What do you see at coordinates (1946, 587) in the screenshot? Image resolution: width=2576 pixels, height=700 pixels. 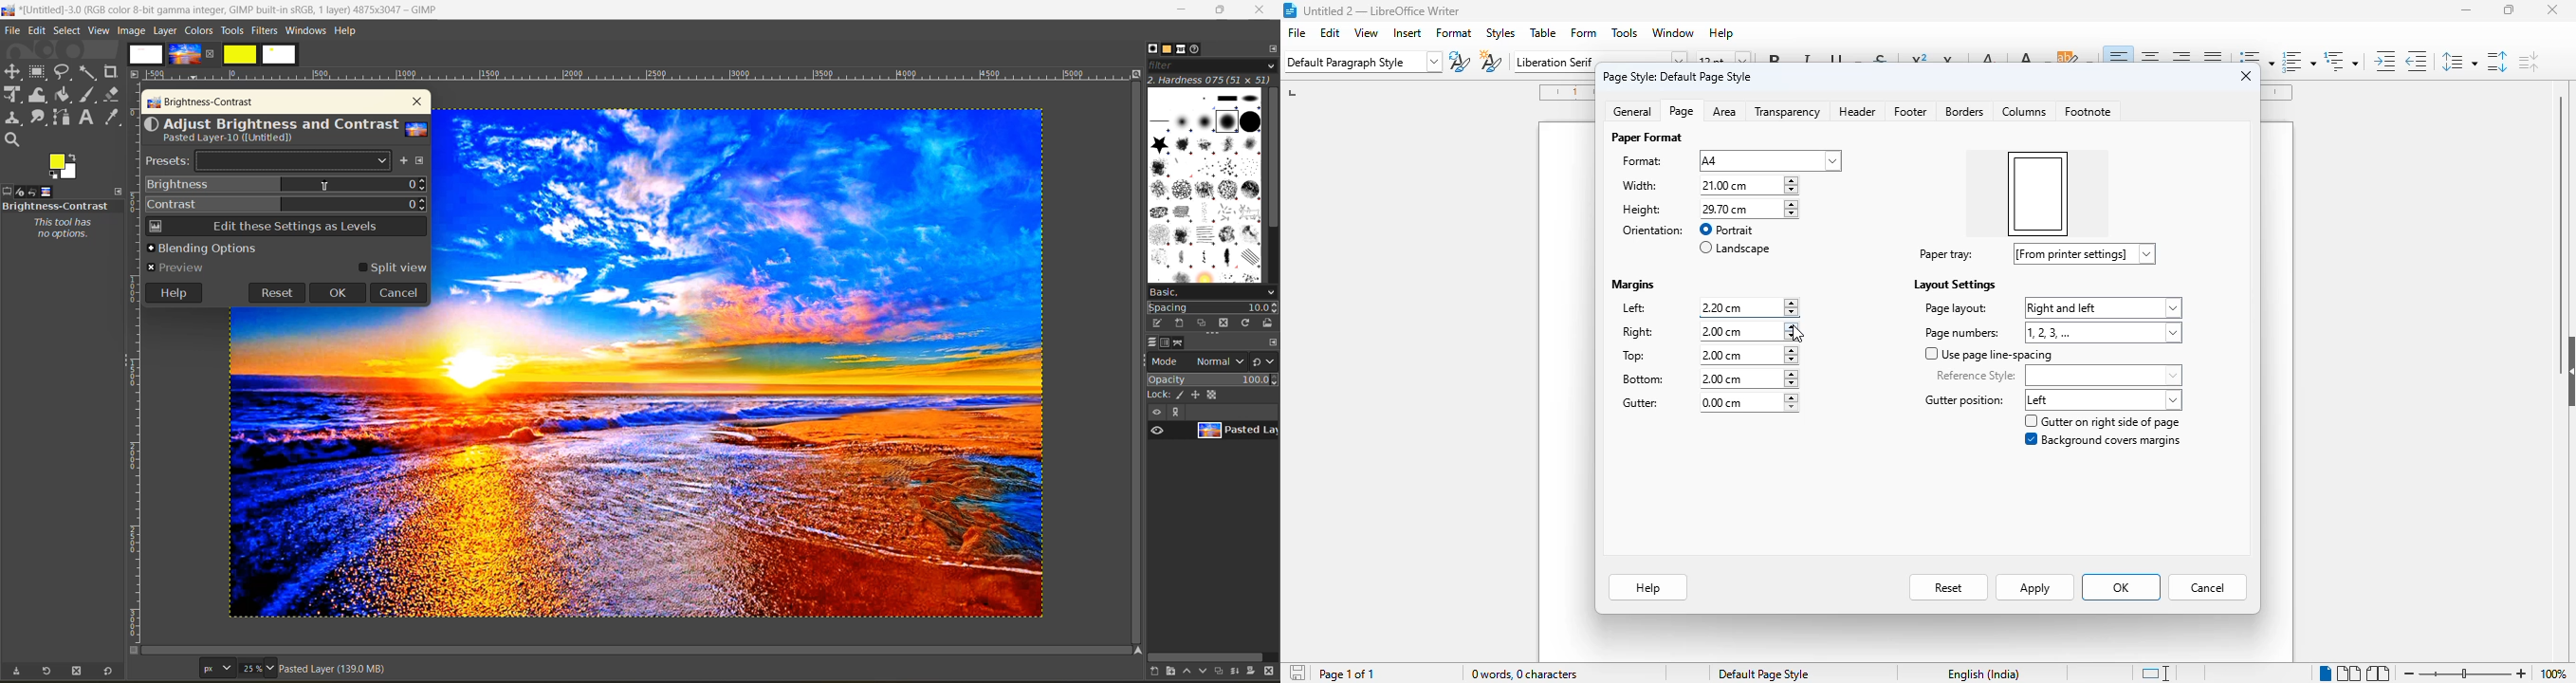 I see `reset` at bounding box center [1946, 587].